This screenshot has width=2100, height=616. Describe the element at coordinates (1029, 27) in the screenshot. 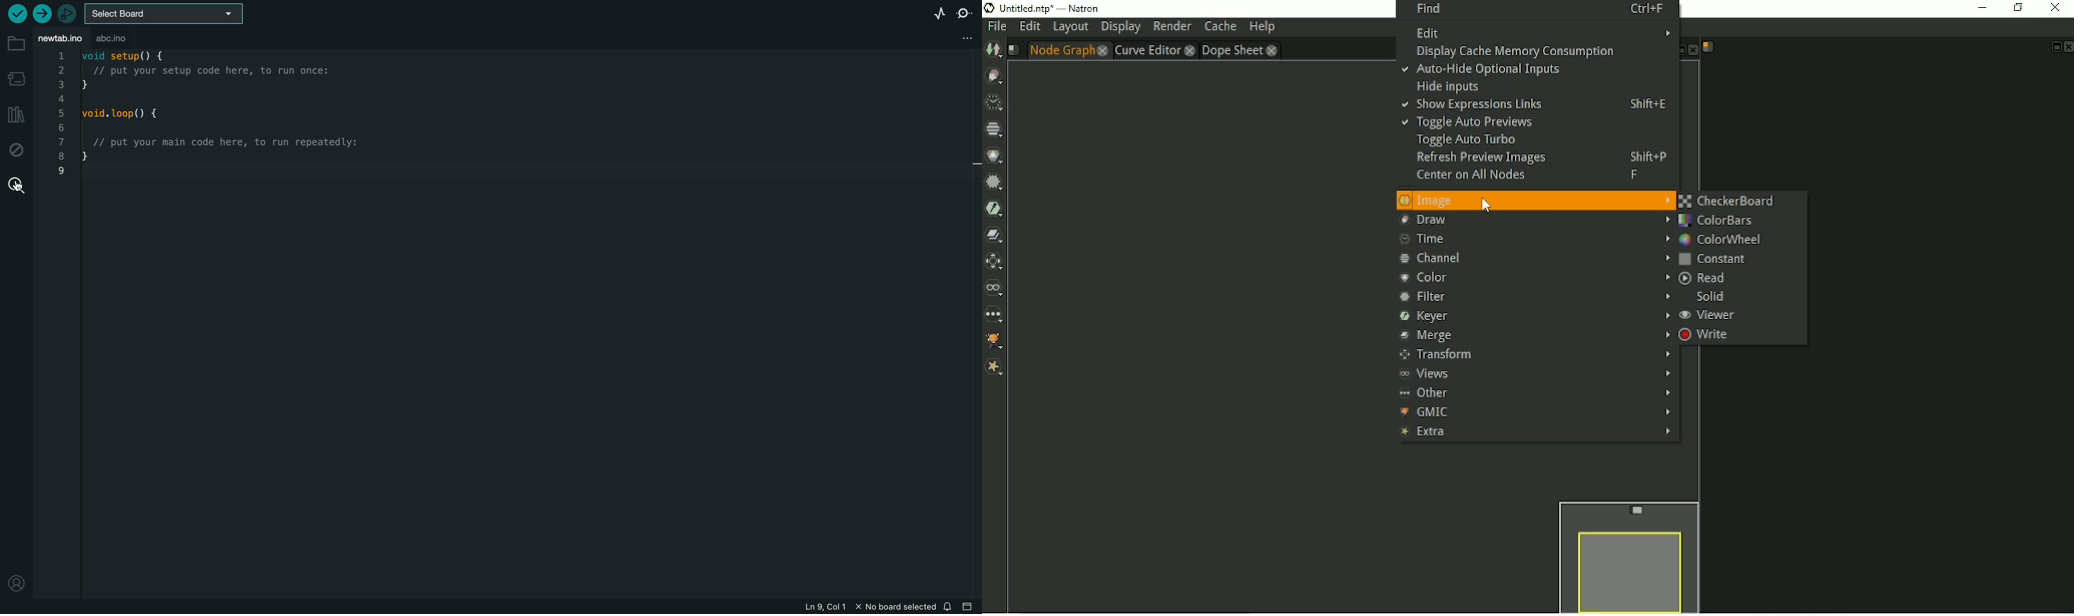

I see `Edit` at that location.